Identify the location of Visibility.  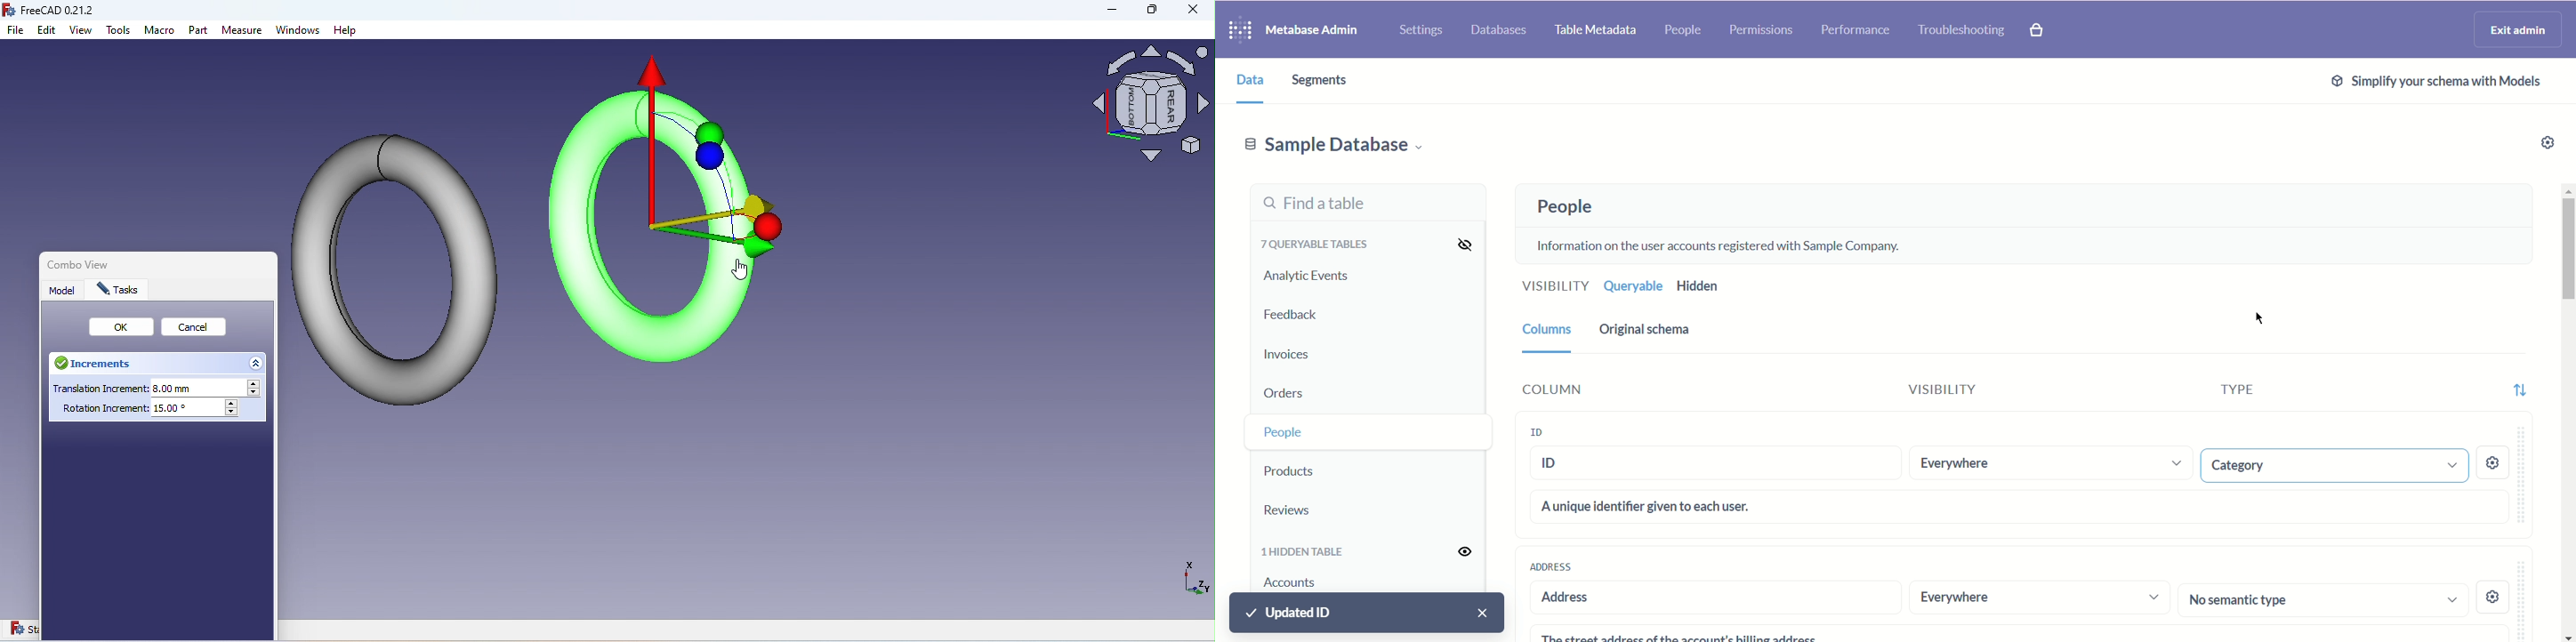
(1552, 288).